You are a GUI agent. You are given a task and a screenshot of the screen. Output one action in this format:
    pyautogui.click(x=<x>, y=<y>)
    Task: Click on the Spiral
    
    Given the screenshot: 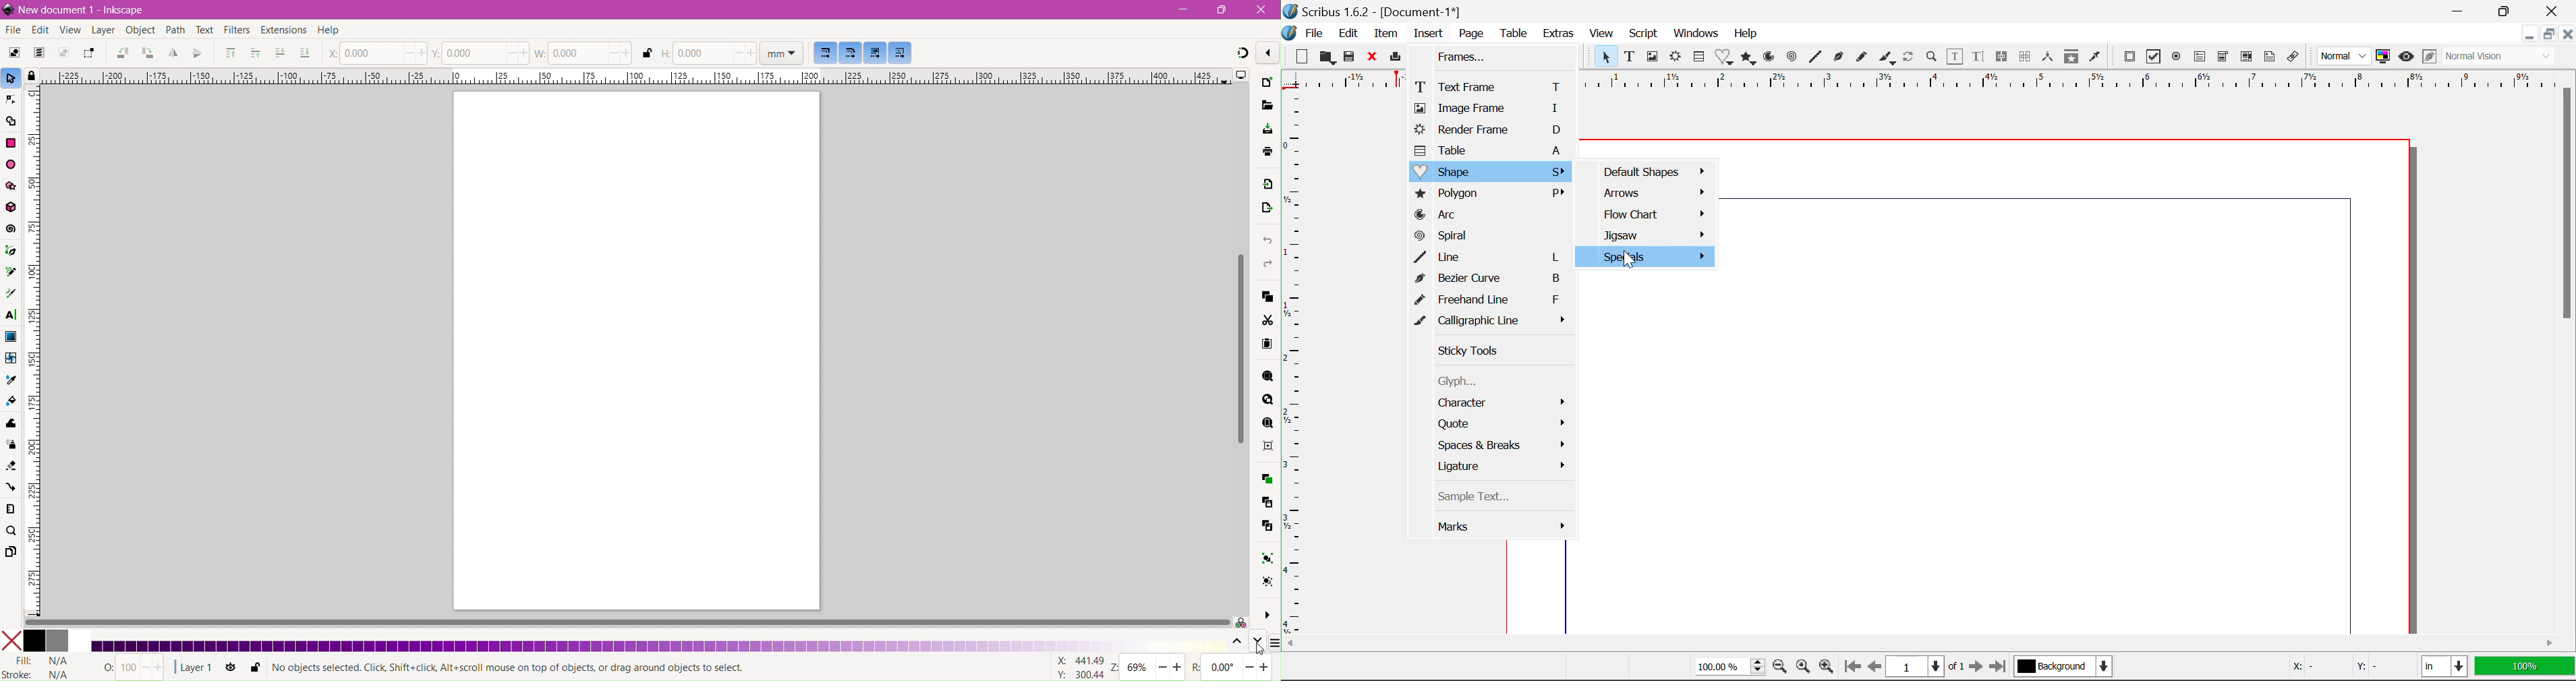 What is the action you would take?
    pyautogui.click(x=1494, y=237)
    